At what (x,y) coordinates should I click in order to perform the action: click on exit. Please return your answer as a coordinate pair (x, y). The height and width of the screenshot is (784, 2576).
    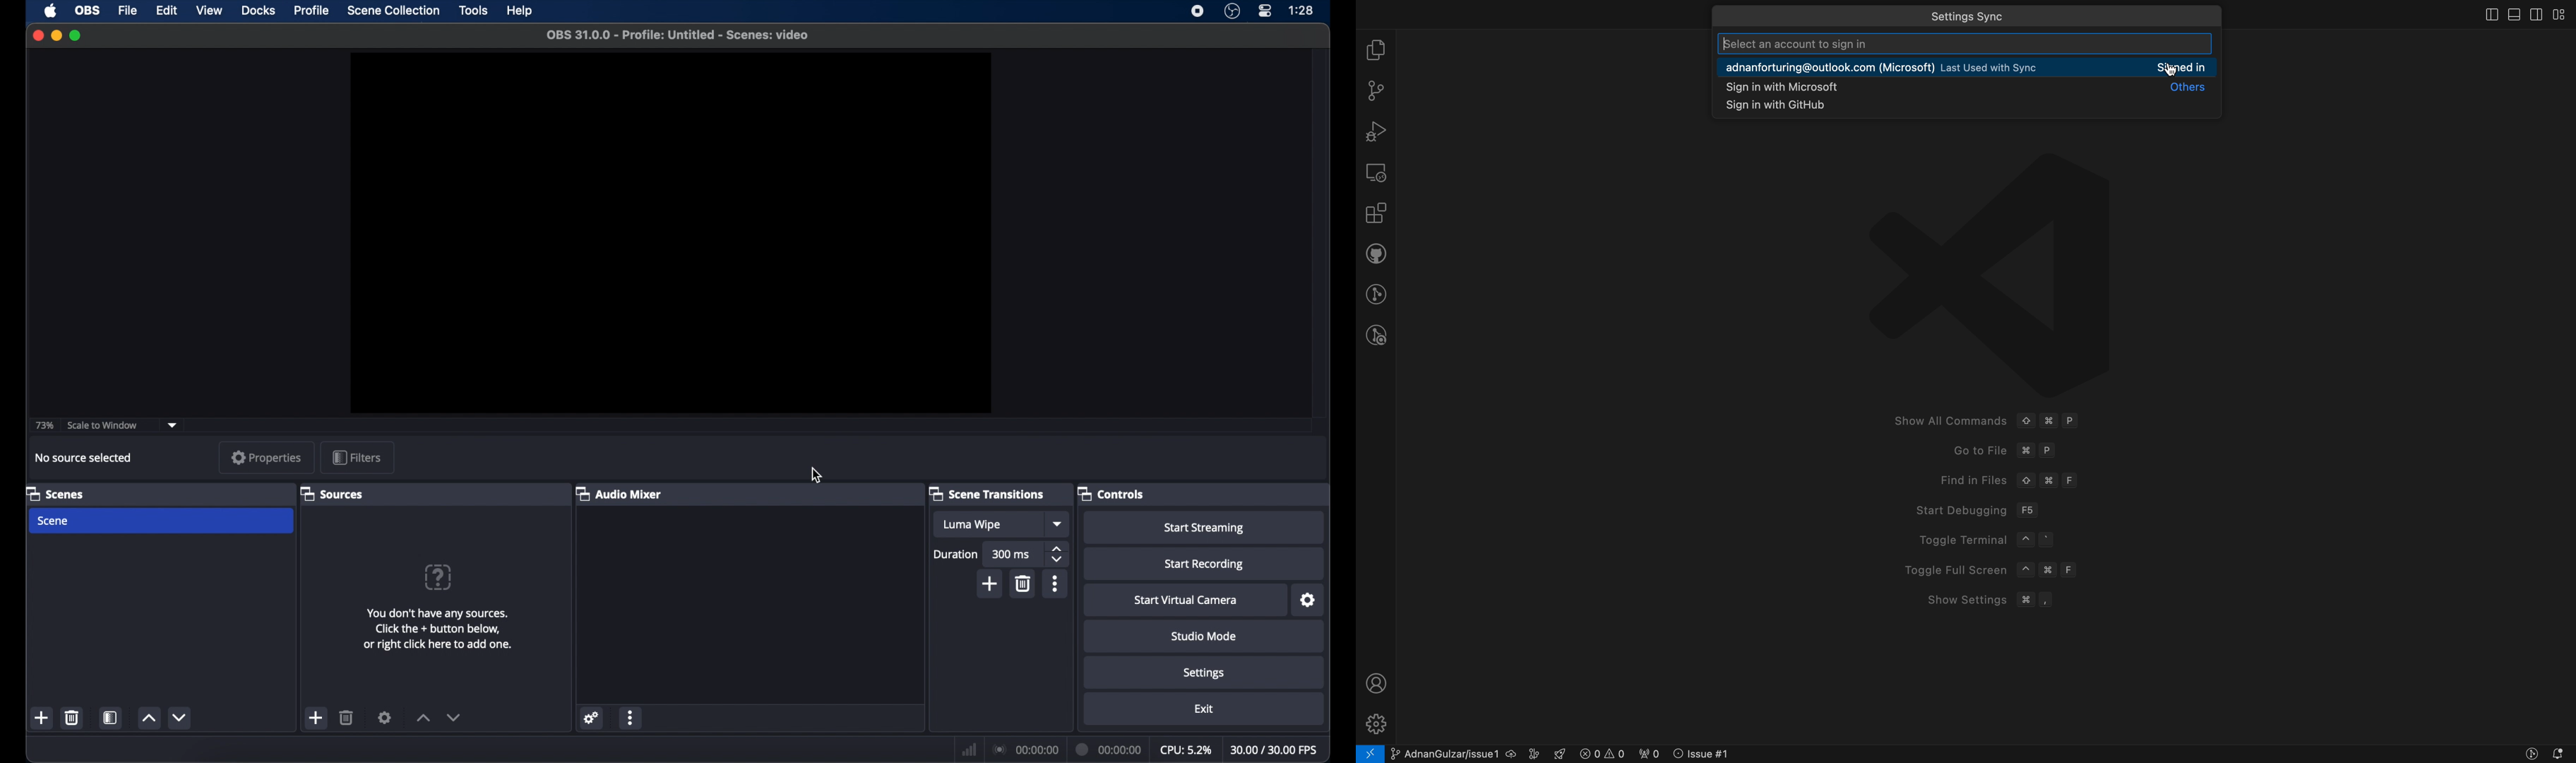
    Looking at the image, I should click on (1203, 709).